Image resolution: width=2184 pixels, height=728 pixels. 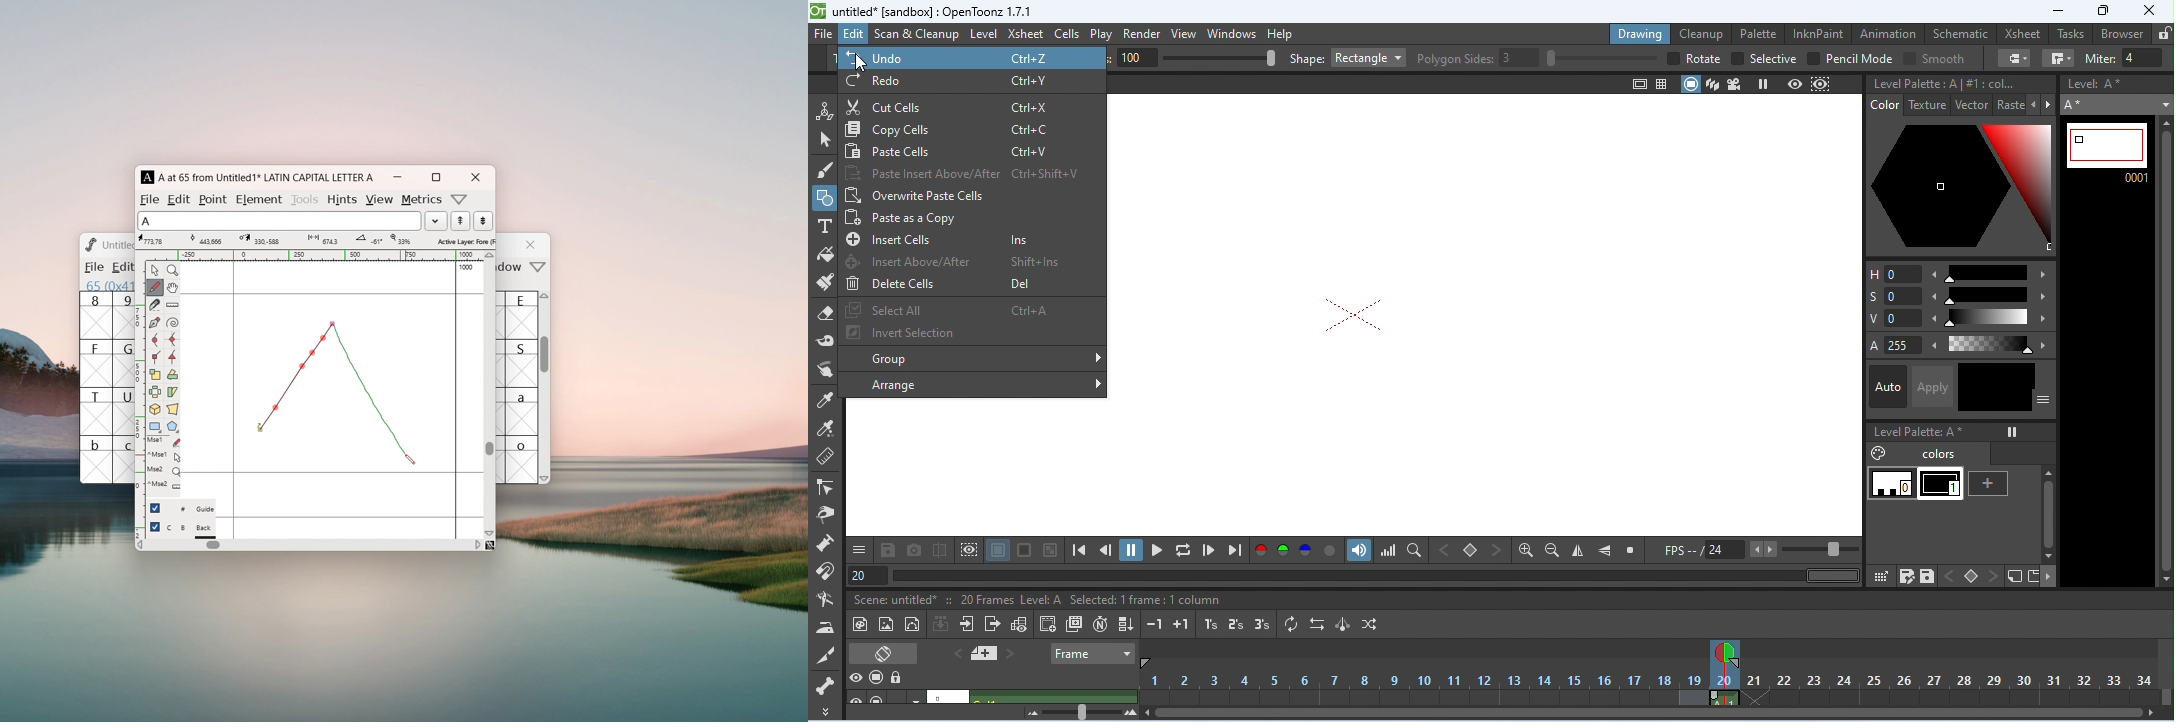 I want to click on right side bearing, so click(x=457, y=399).